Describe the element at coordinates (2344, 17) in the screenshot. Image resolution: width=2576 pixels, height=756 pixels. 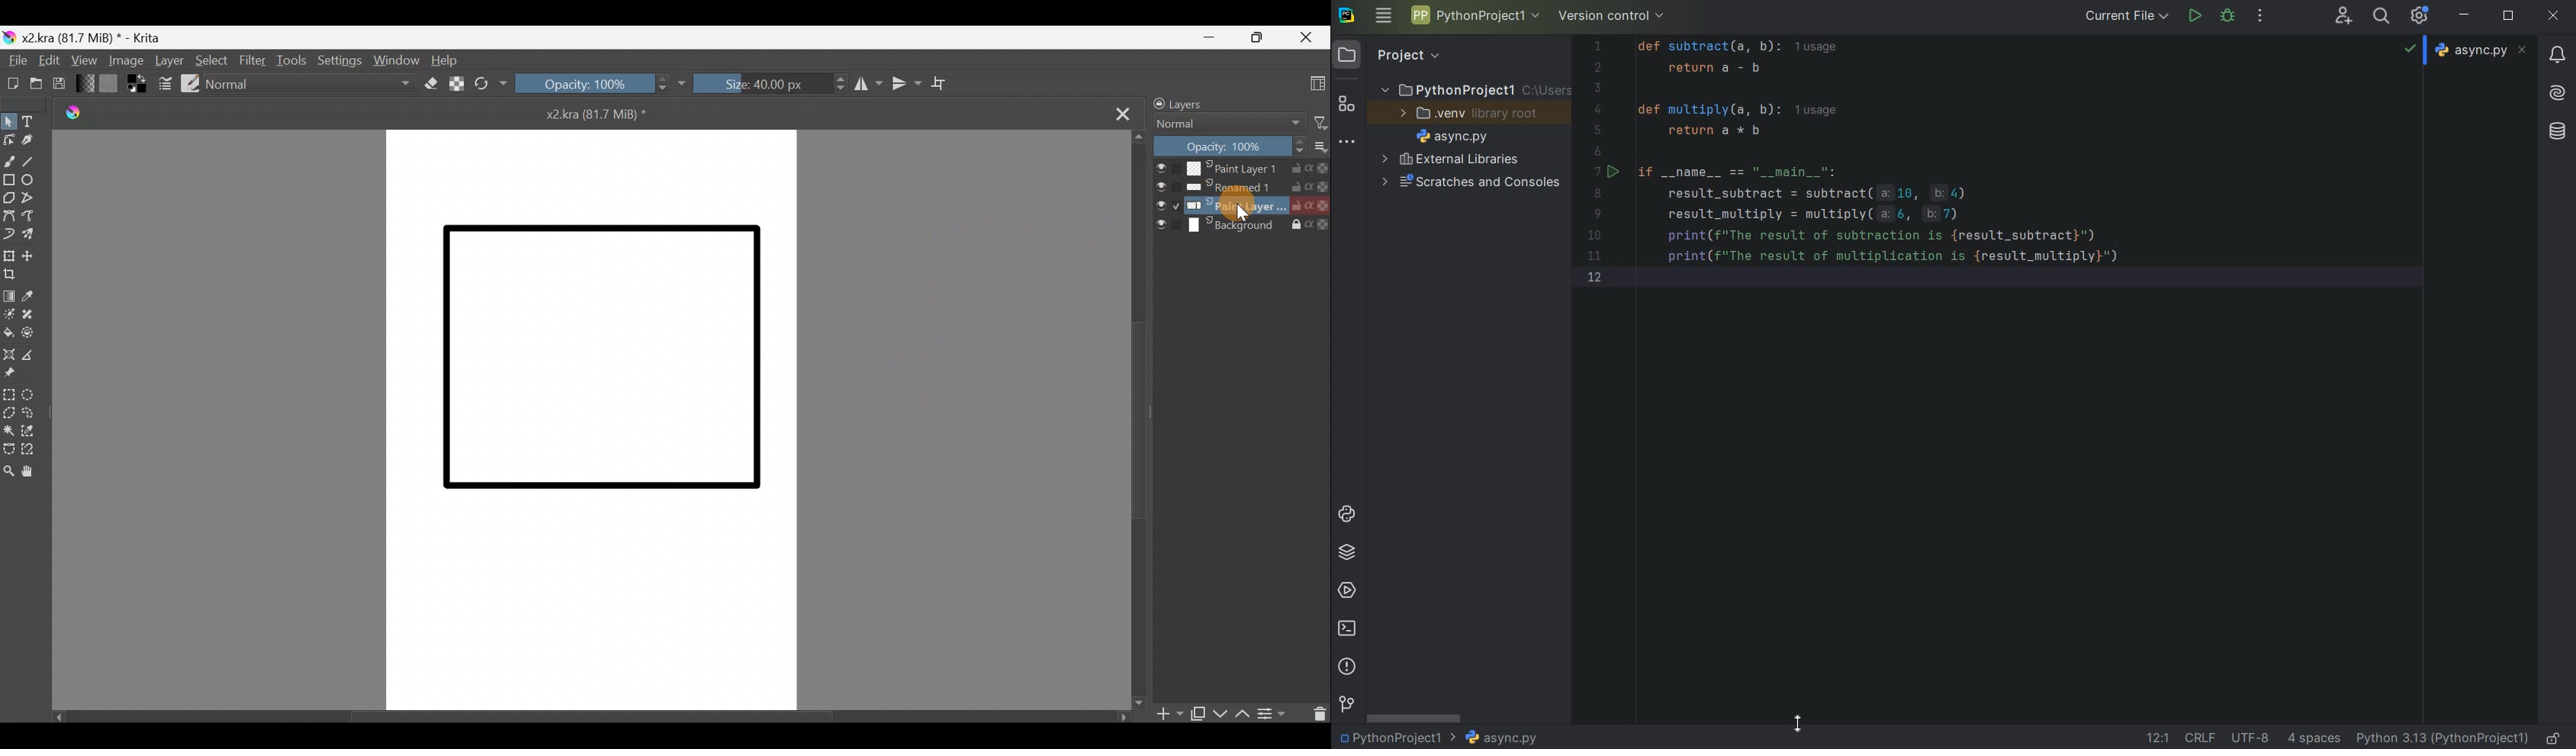
I see `code with me` at that location.